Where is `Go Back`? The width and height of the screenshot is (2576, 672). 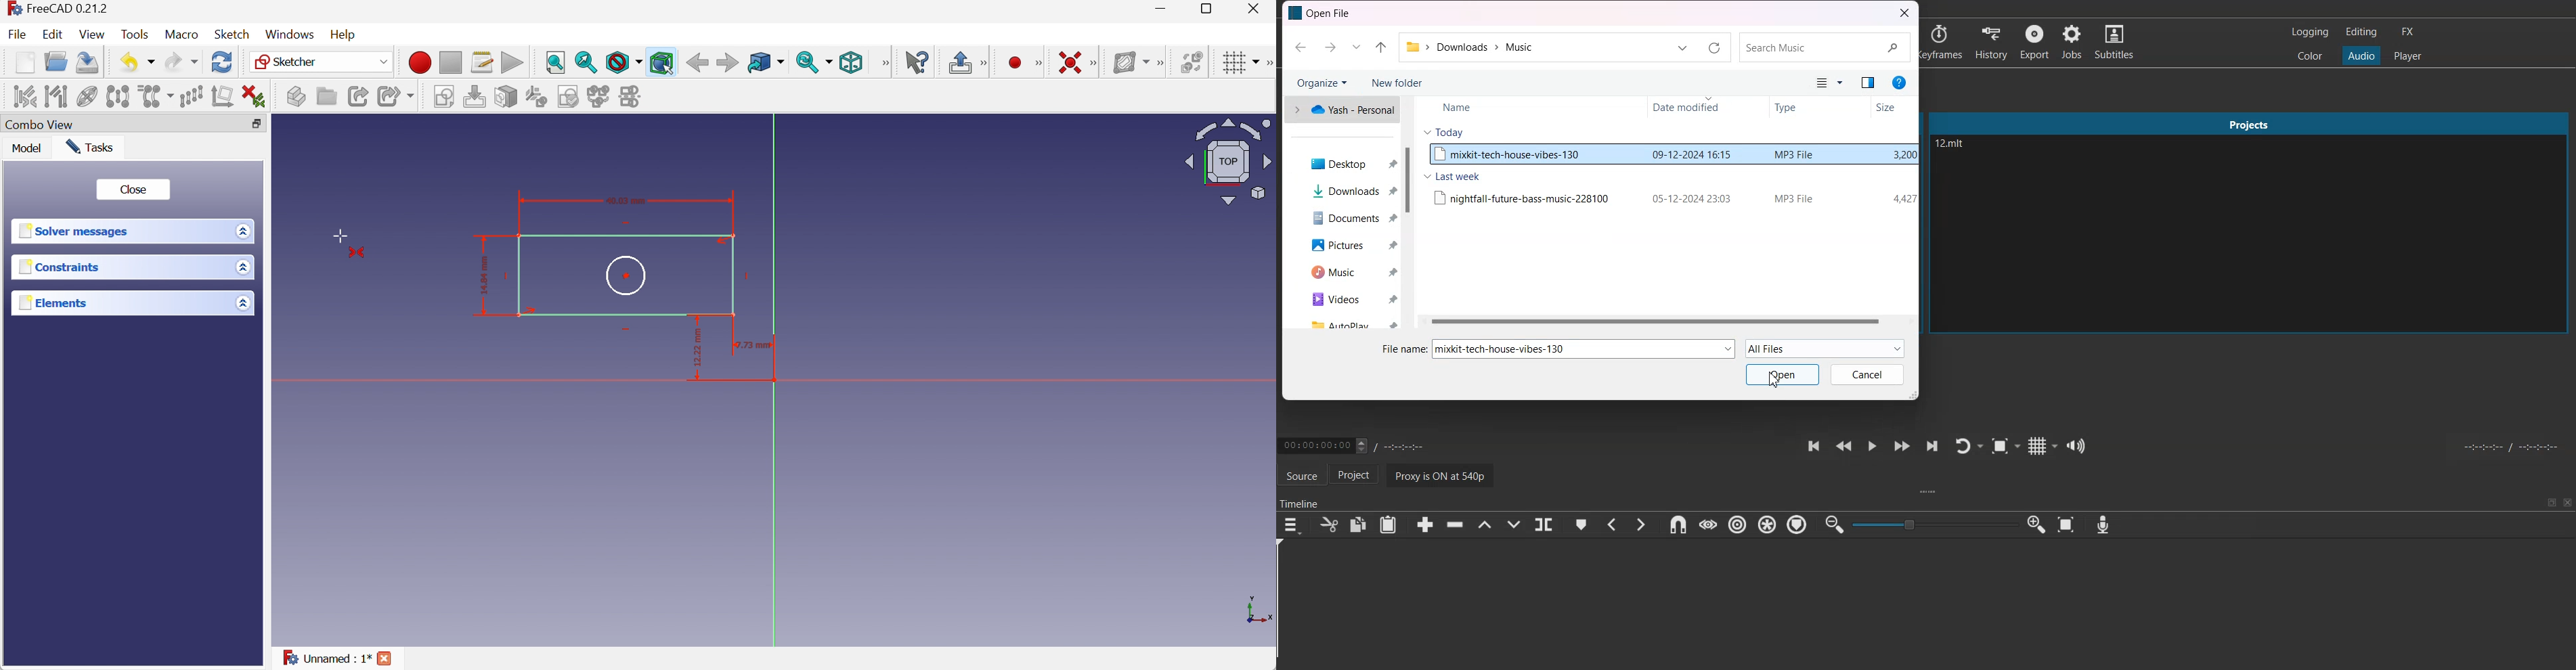
Go Back is located at coordinates (1300, 48).